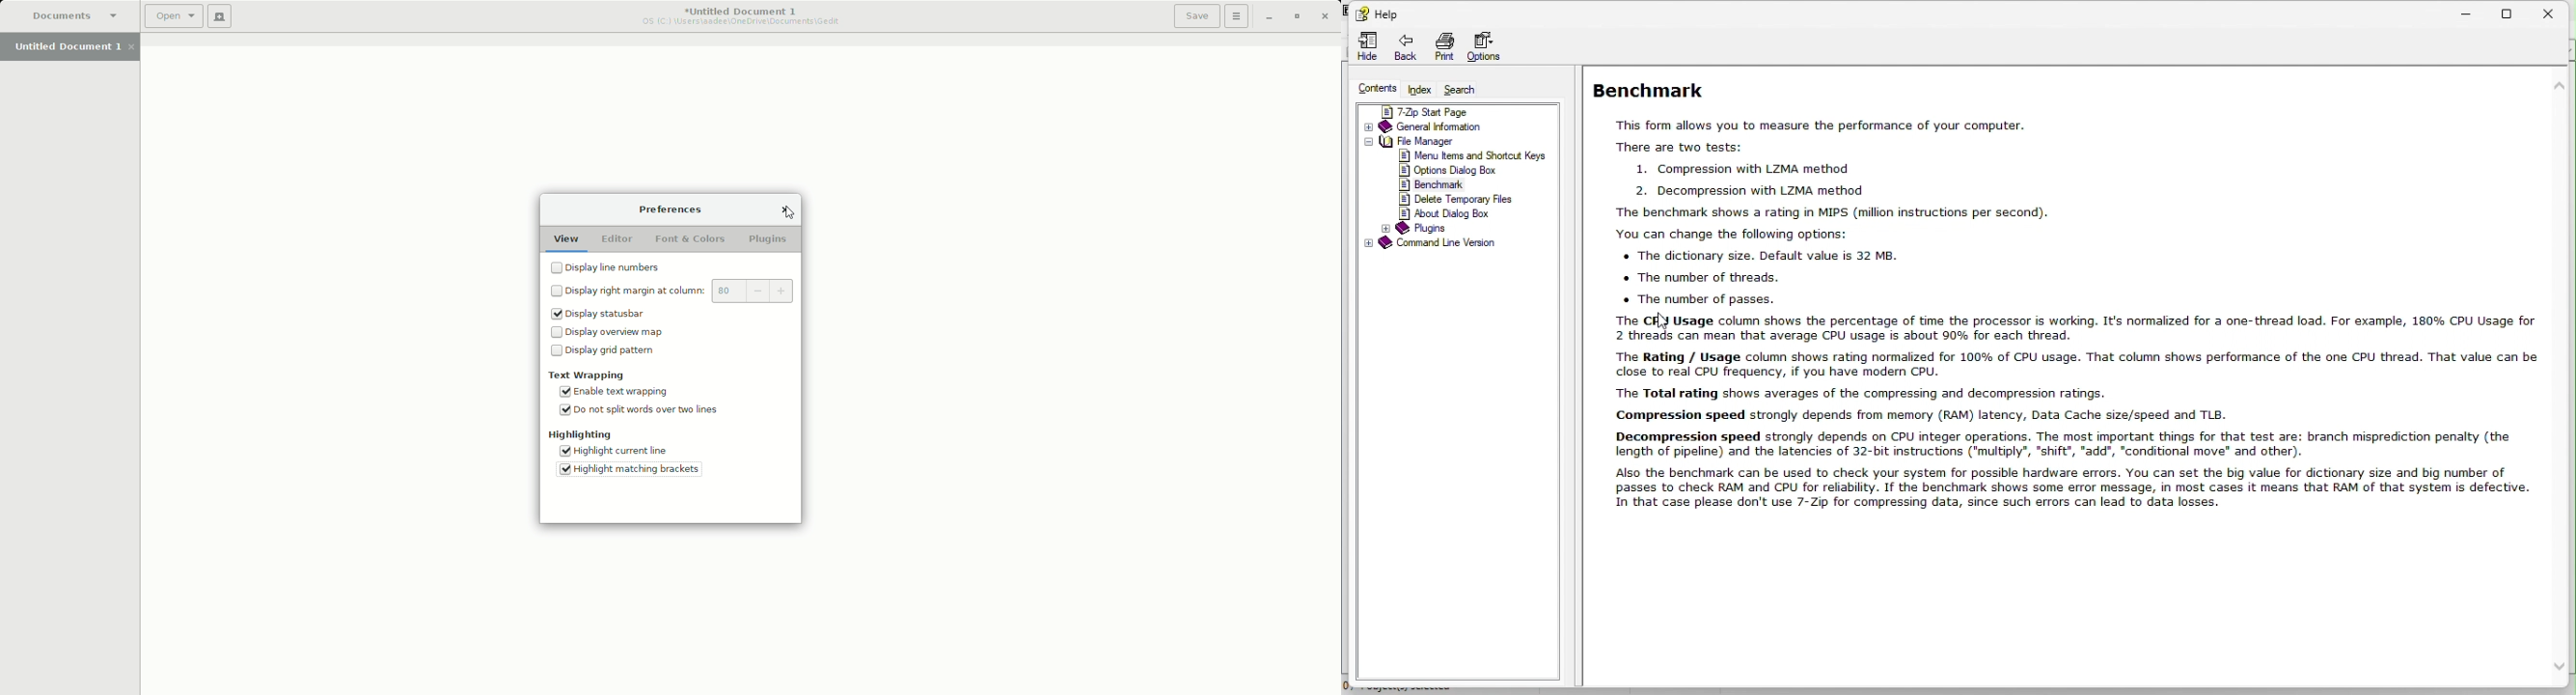 This screenshot has height=700, width=2576. I want to click on Index, so click(1420, 88).